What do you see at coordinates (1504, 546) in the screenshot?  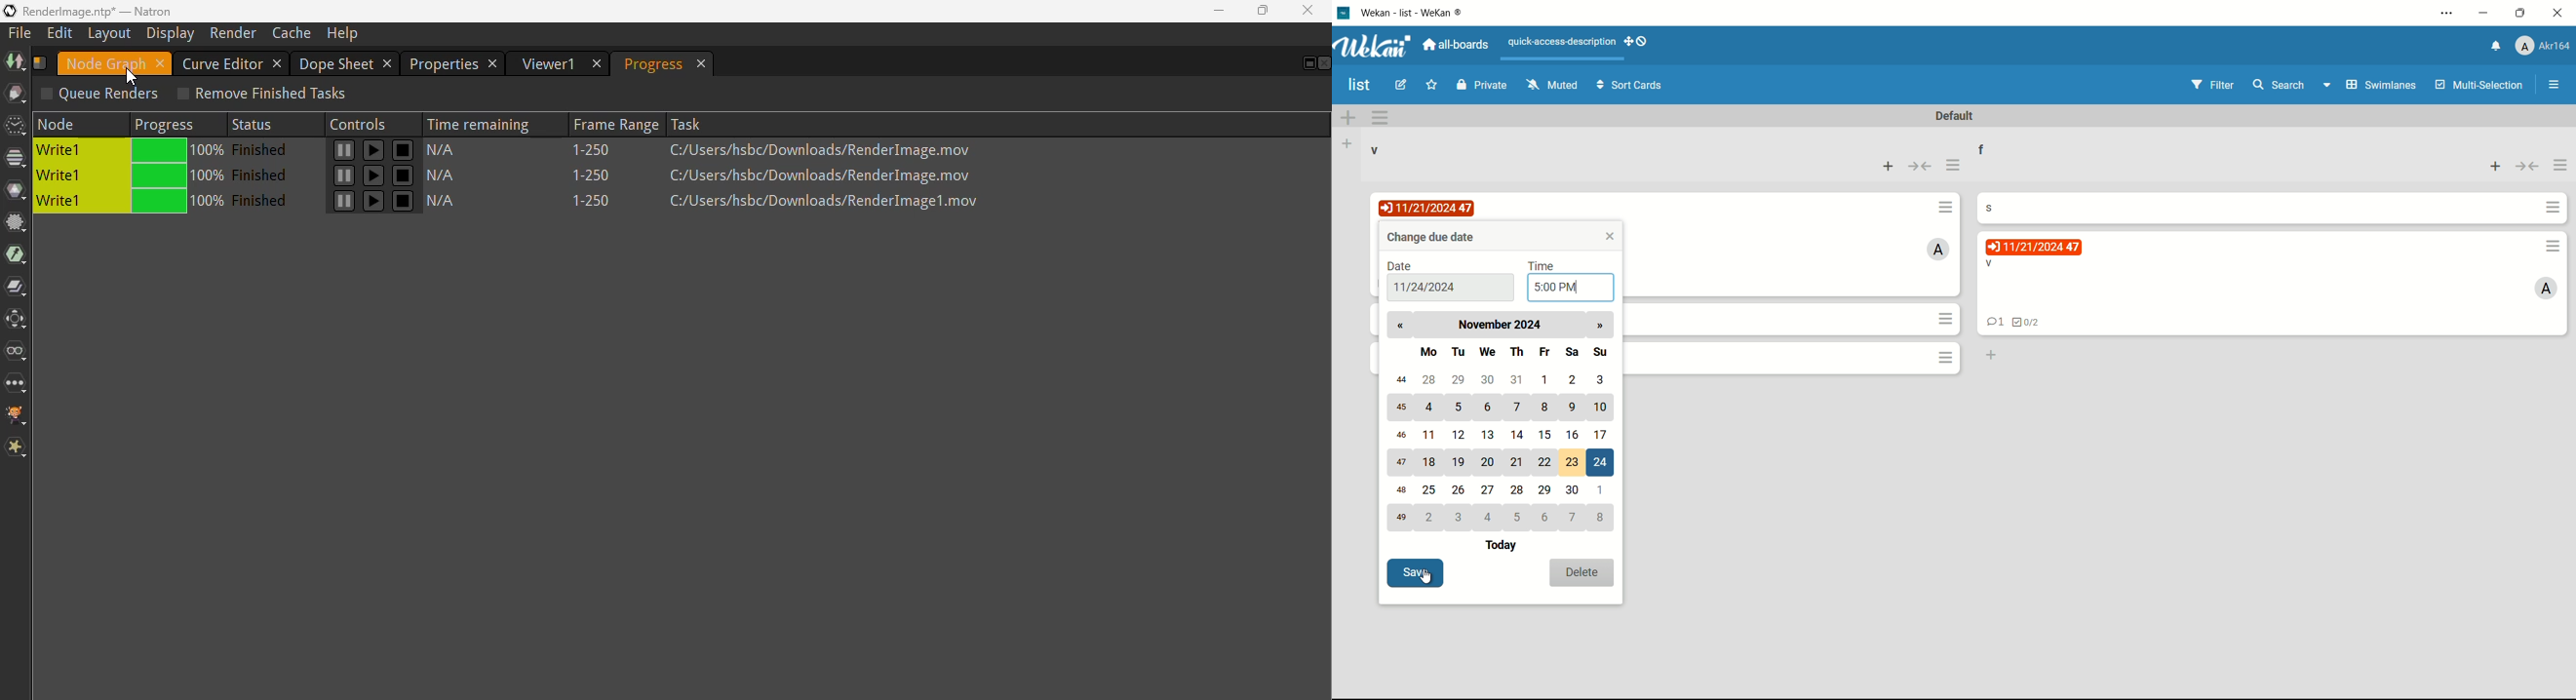 I see `today` at bounding box center [1504, 546].